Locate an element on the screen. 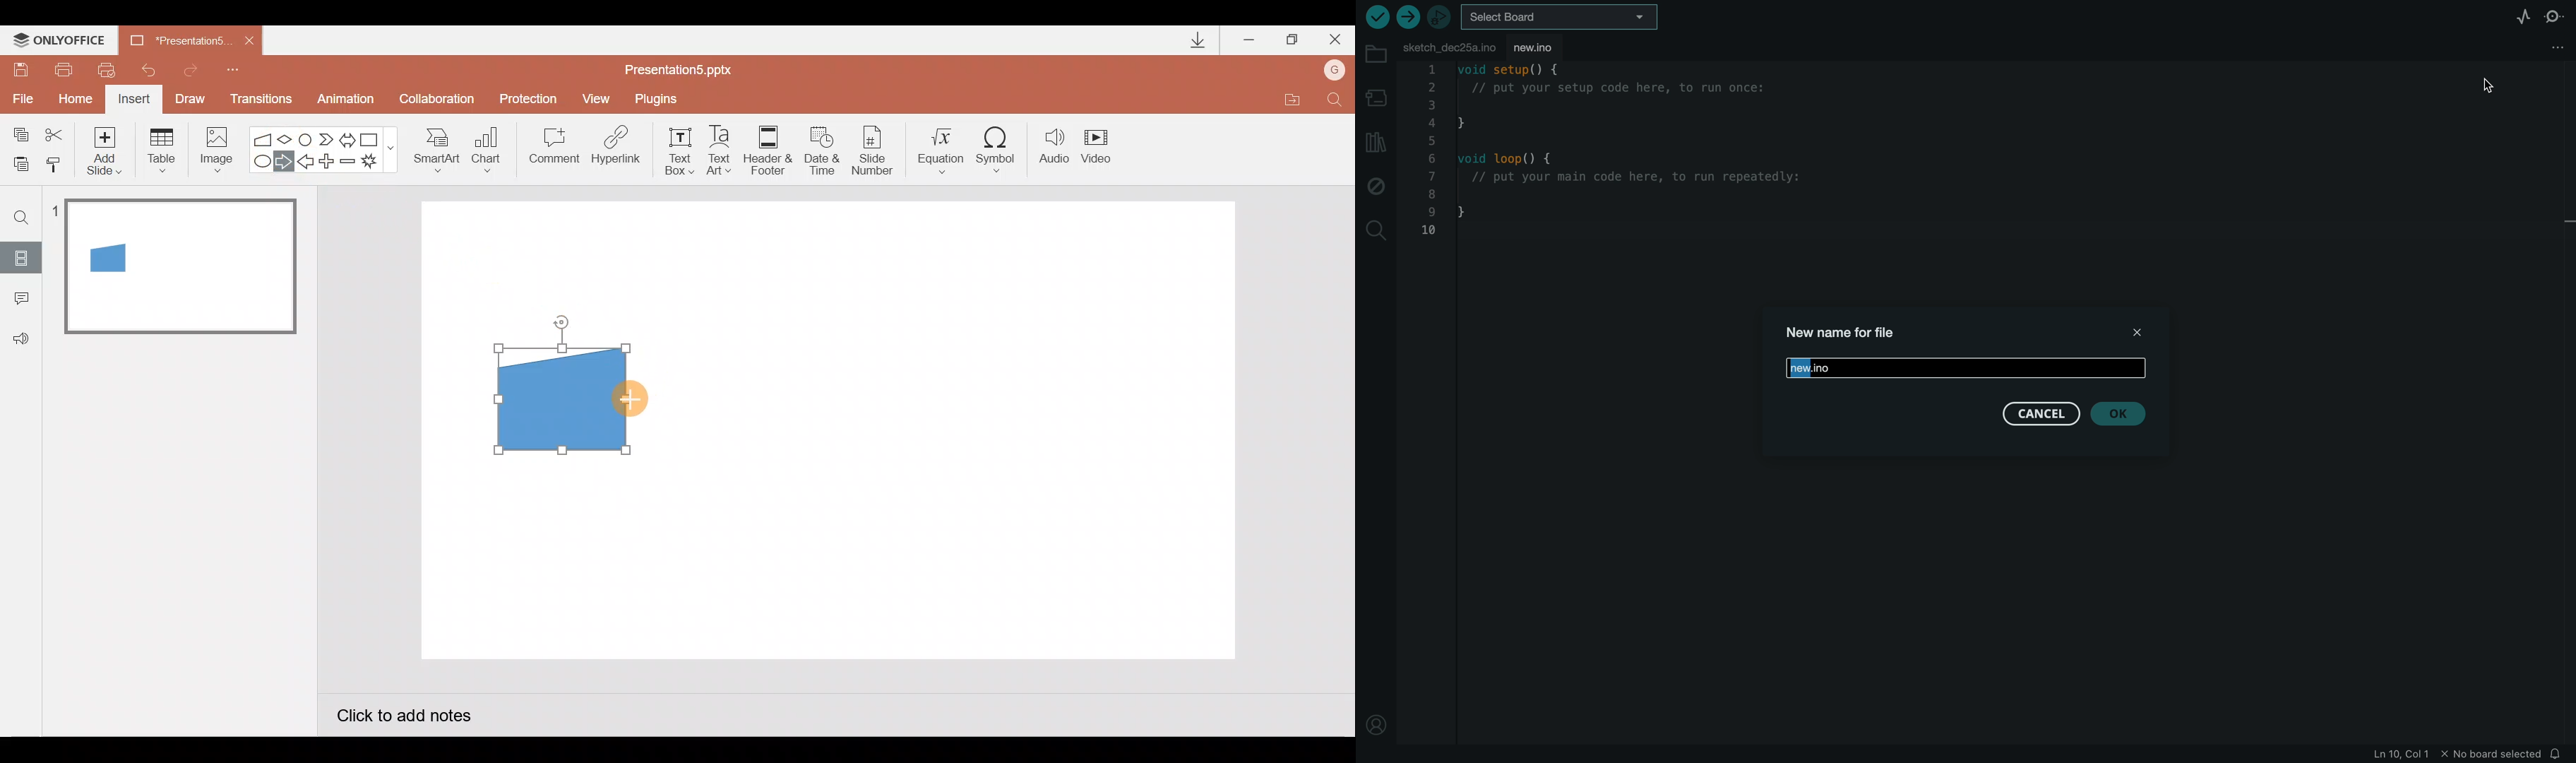  Account name is located at coordinates (1335, 71).